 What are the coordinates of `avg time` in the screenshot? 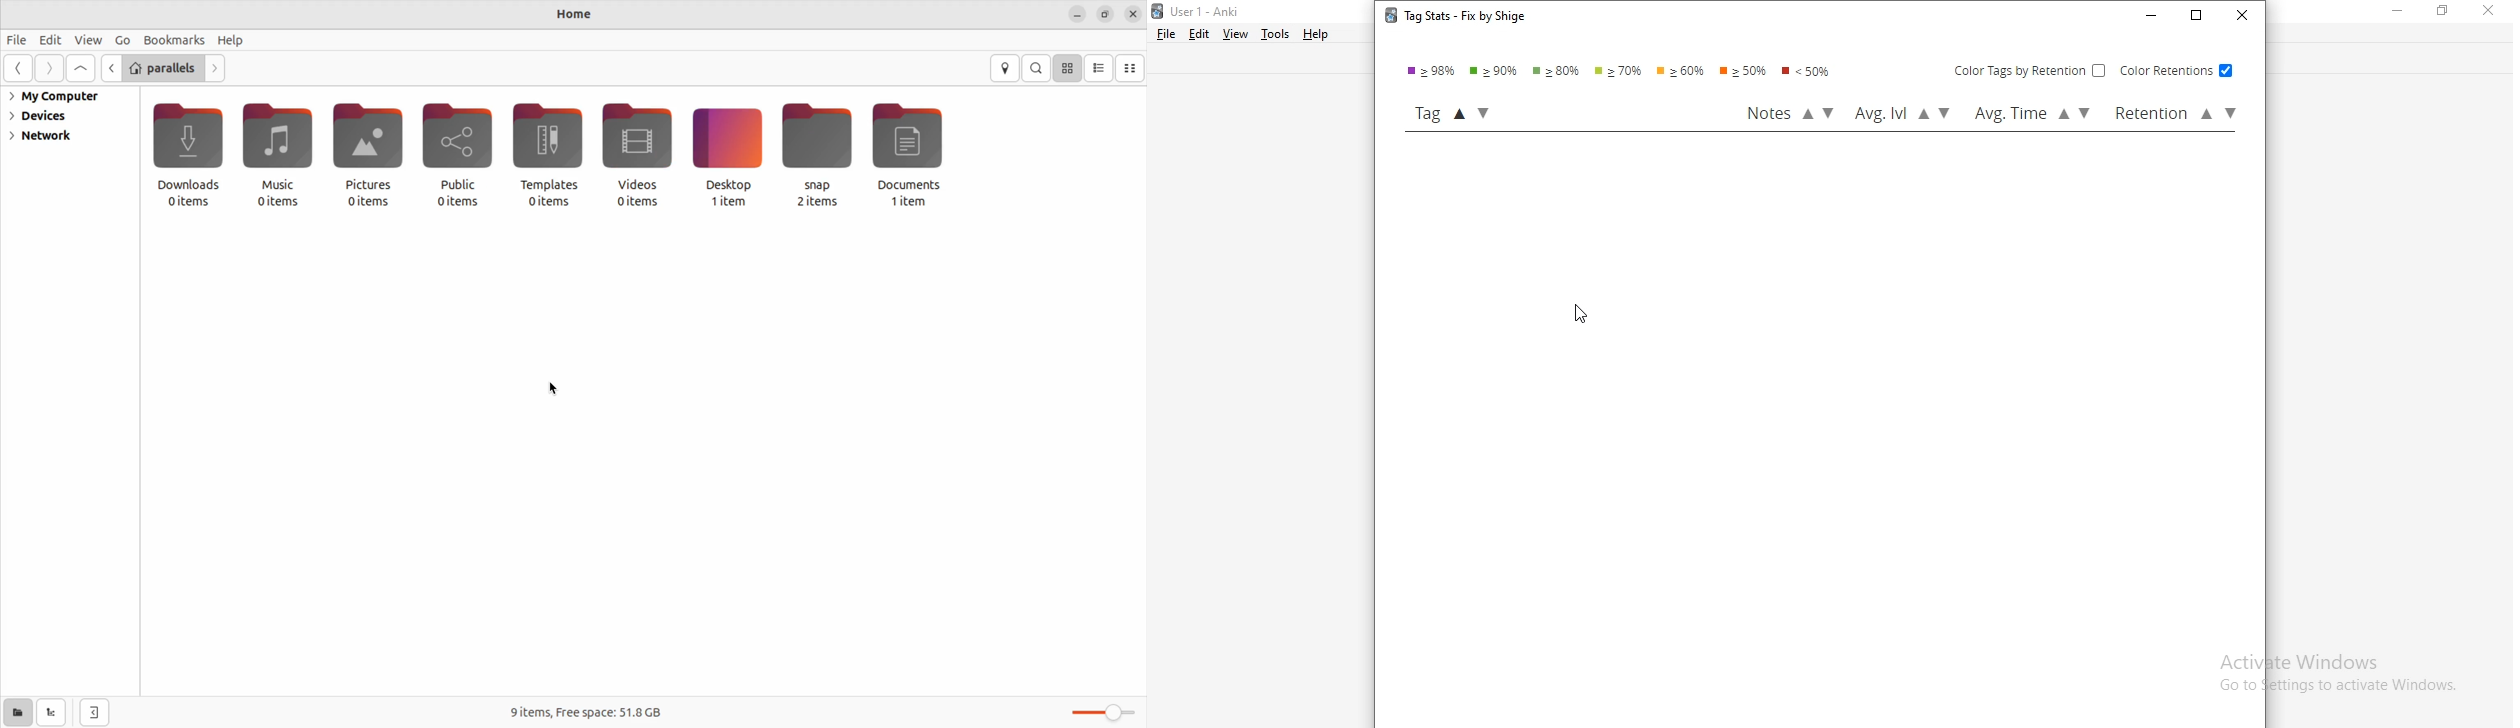 It's located at (2033, 116).